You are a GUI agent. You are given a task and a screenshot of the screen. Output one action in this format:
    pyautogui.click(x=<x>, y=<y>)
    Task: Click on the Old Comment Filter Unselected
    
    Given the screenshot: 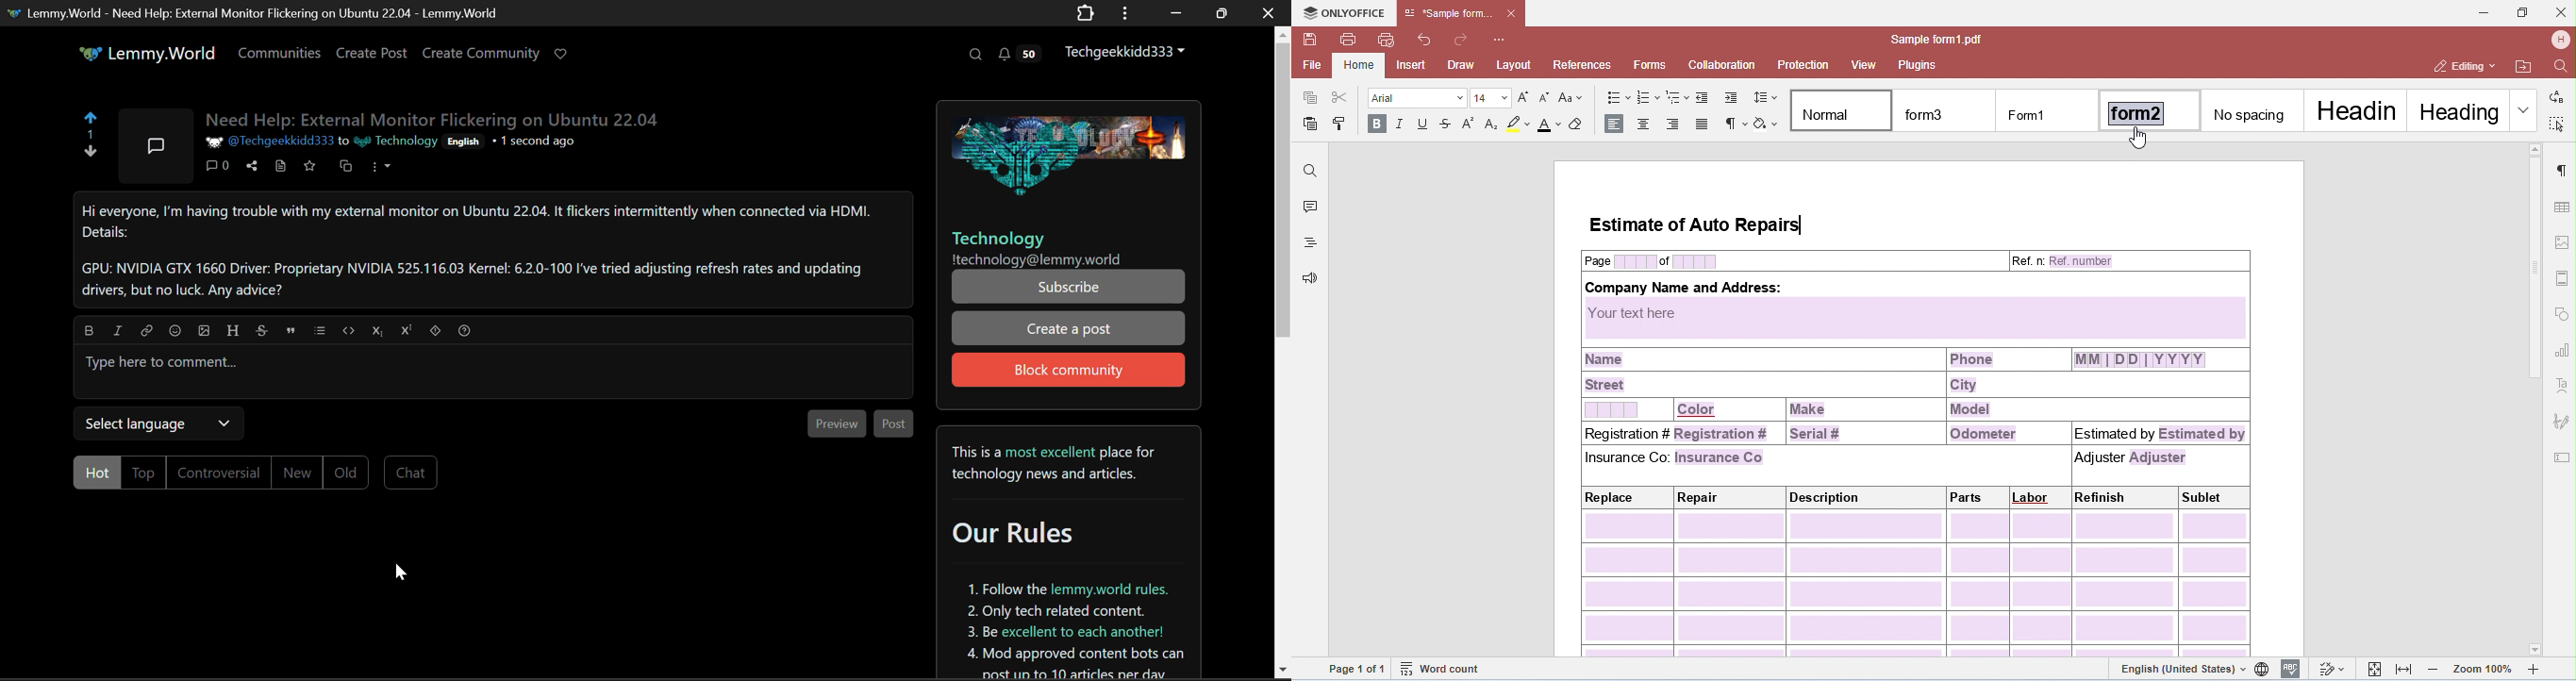 What is the action you would take?
    pyautogui.click(x=344, y=471)
    